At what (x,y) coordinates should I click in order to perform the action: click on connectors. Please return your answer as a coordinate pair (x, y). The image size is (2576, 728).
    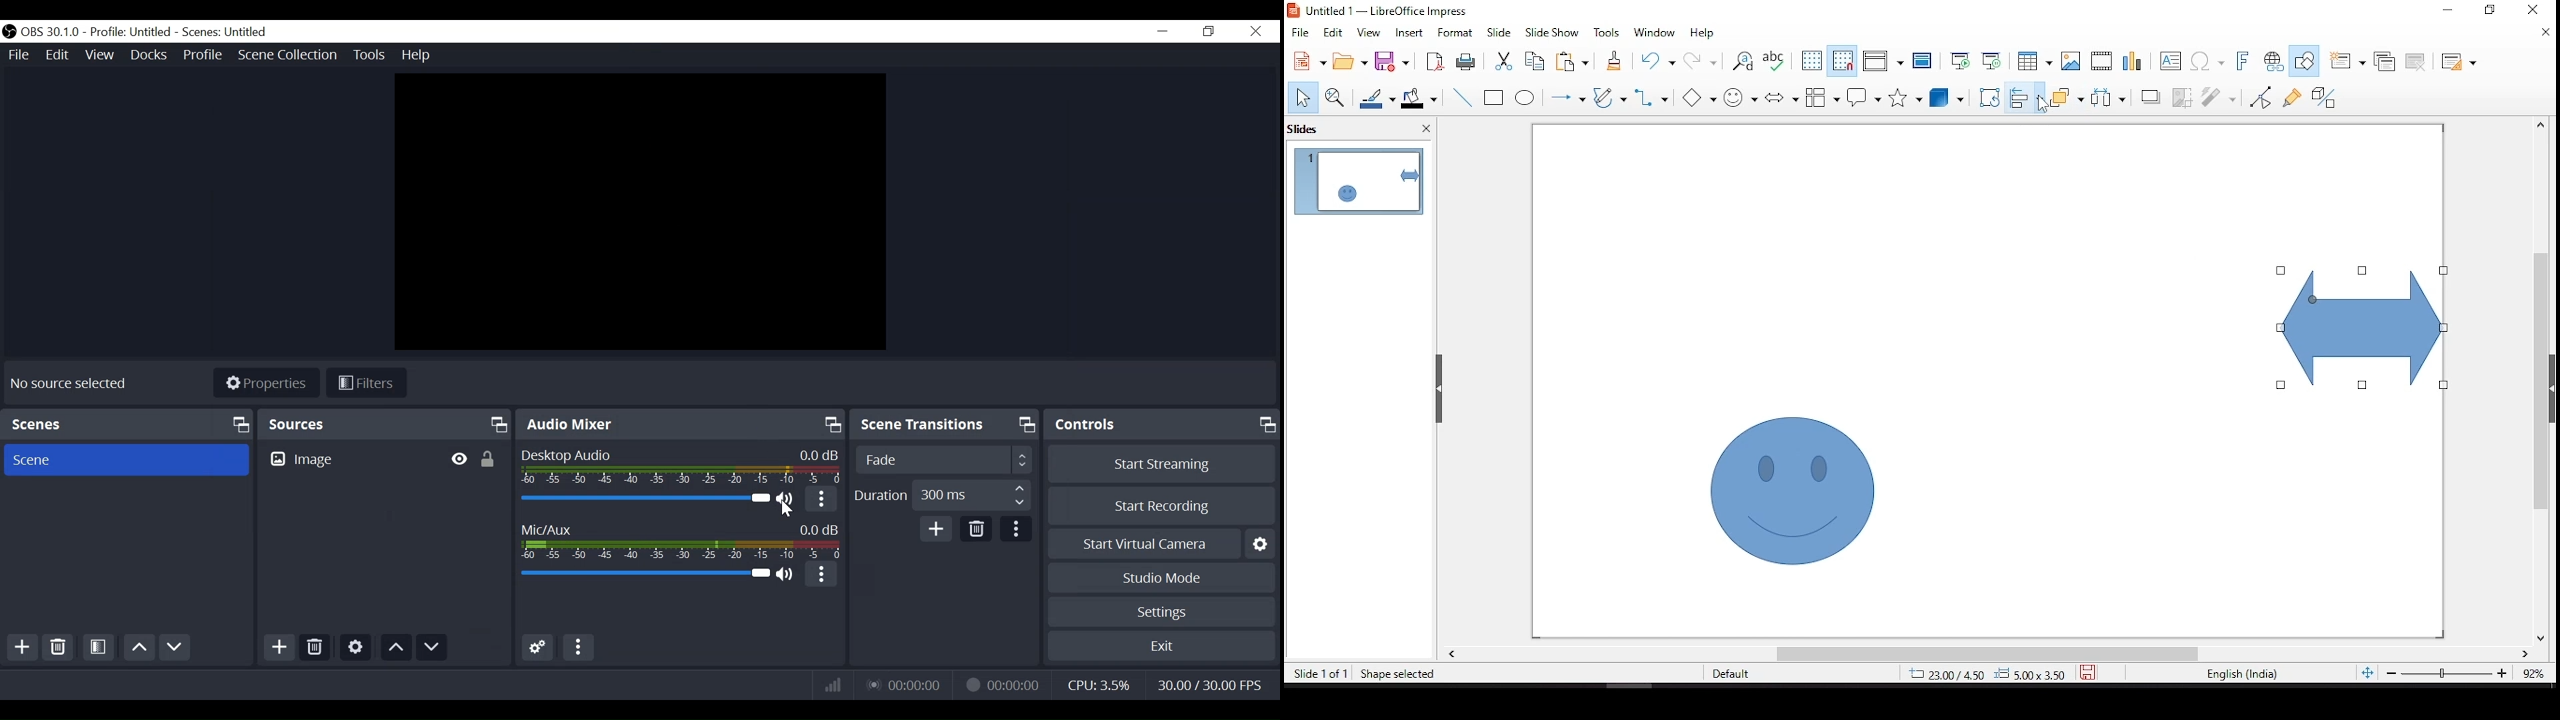
    Looking at the image, I should click on (1650, 97).